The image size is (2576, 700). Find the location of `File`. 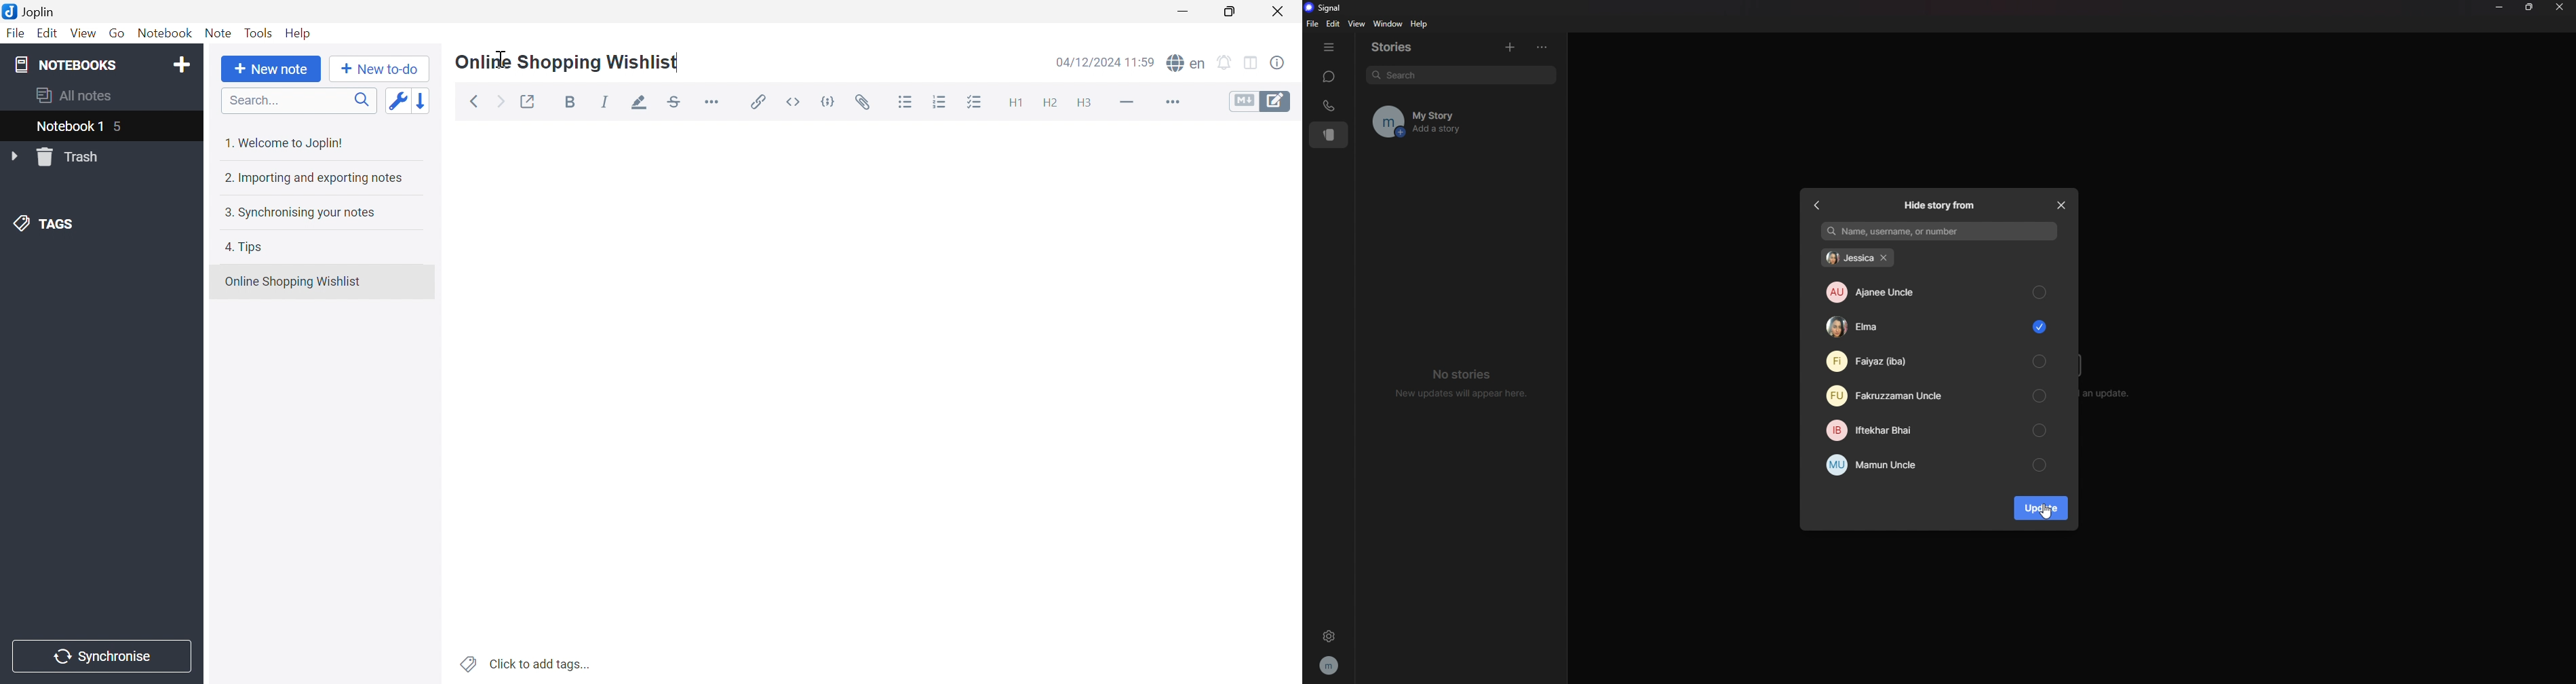

File is located at coordinates (18, 34).